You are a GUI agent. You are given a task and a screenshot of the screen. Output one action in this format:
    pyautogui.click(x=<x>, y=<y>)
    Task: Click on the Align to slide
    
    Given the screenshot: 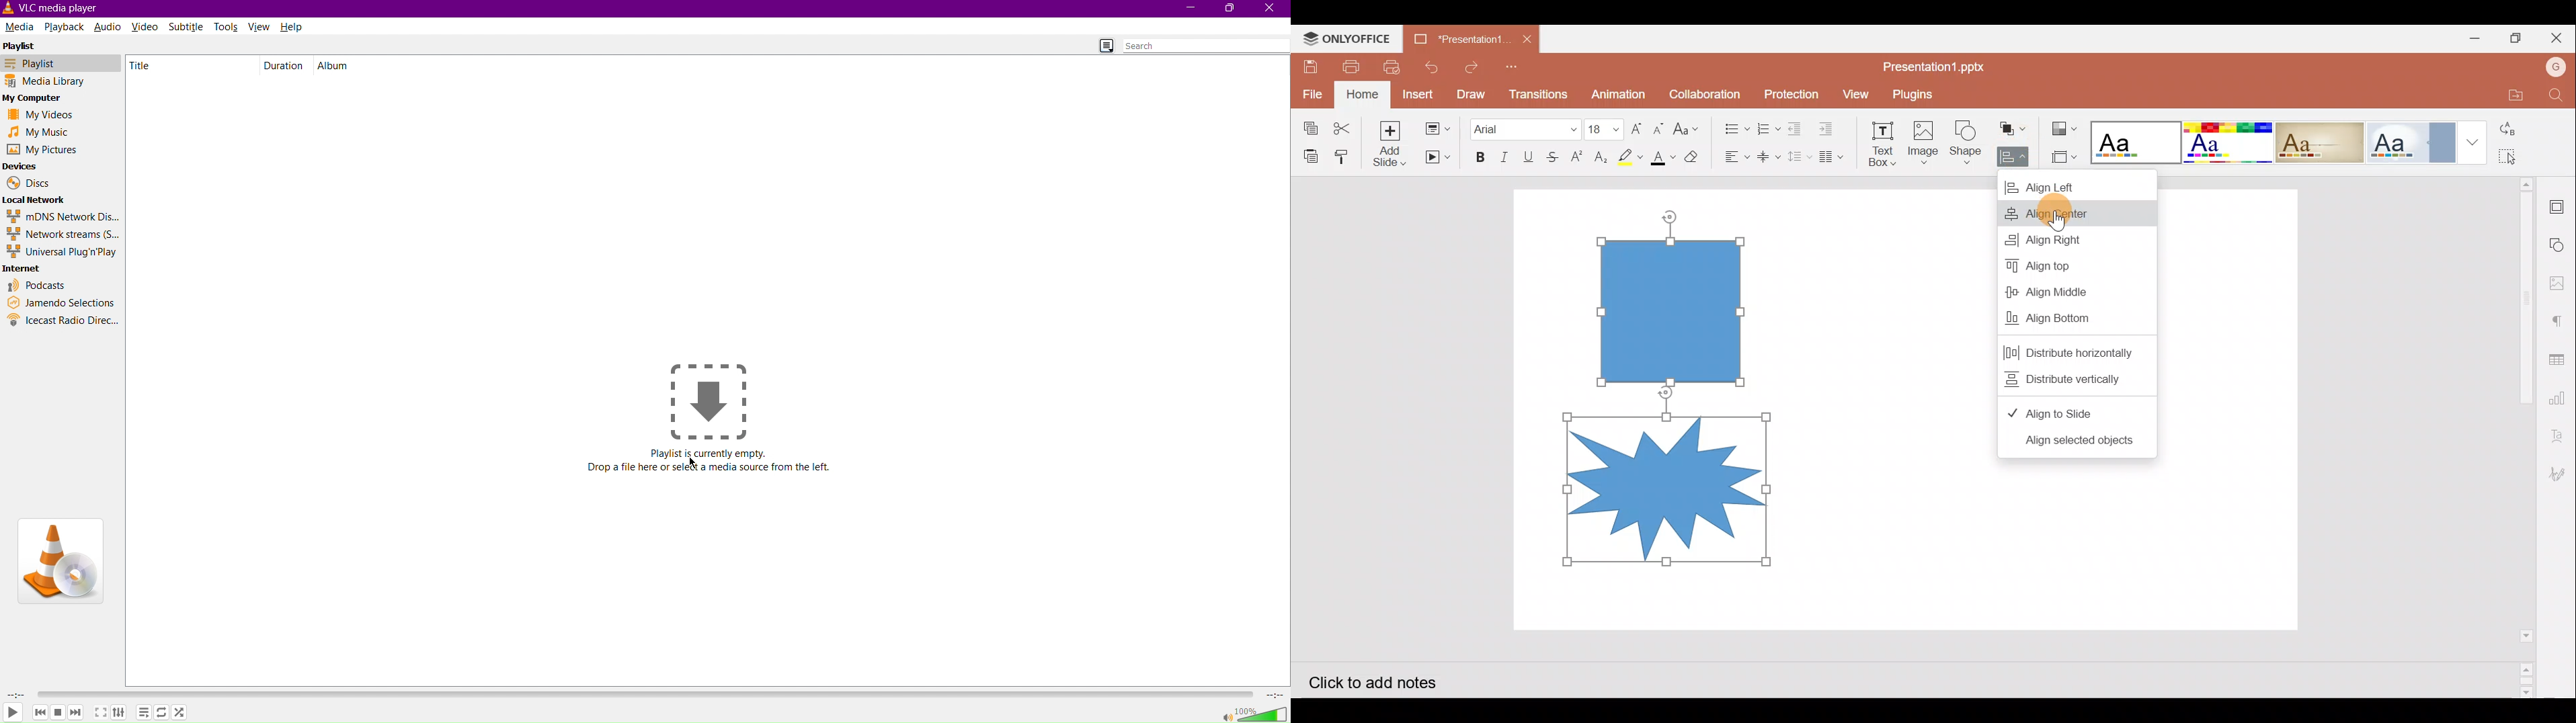 What is the action you would take?
    pyautogui.click(x=2059, y=412)
    